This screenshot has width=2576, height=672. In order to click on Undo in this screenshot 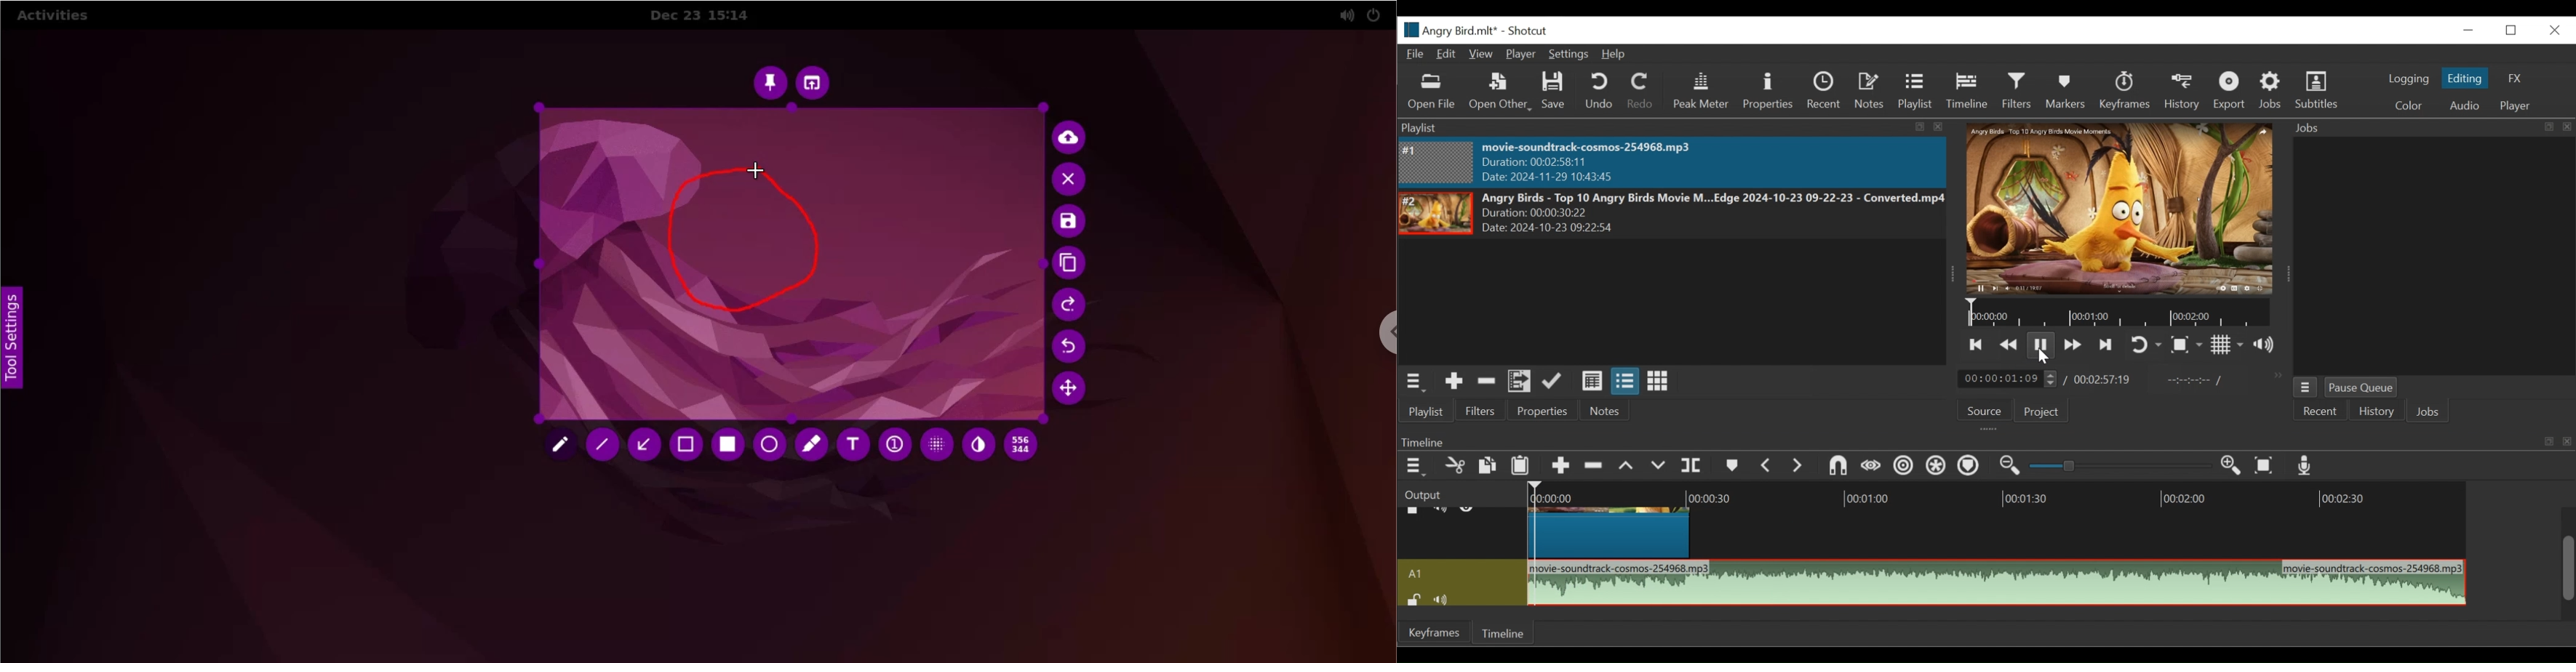, I will do `click(1600, 91)`.